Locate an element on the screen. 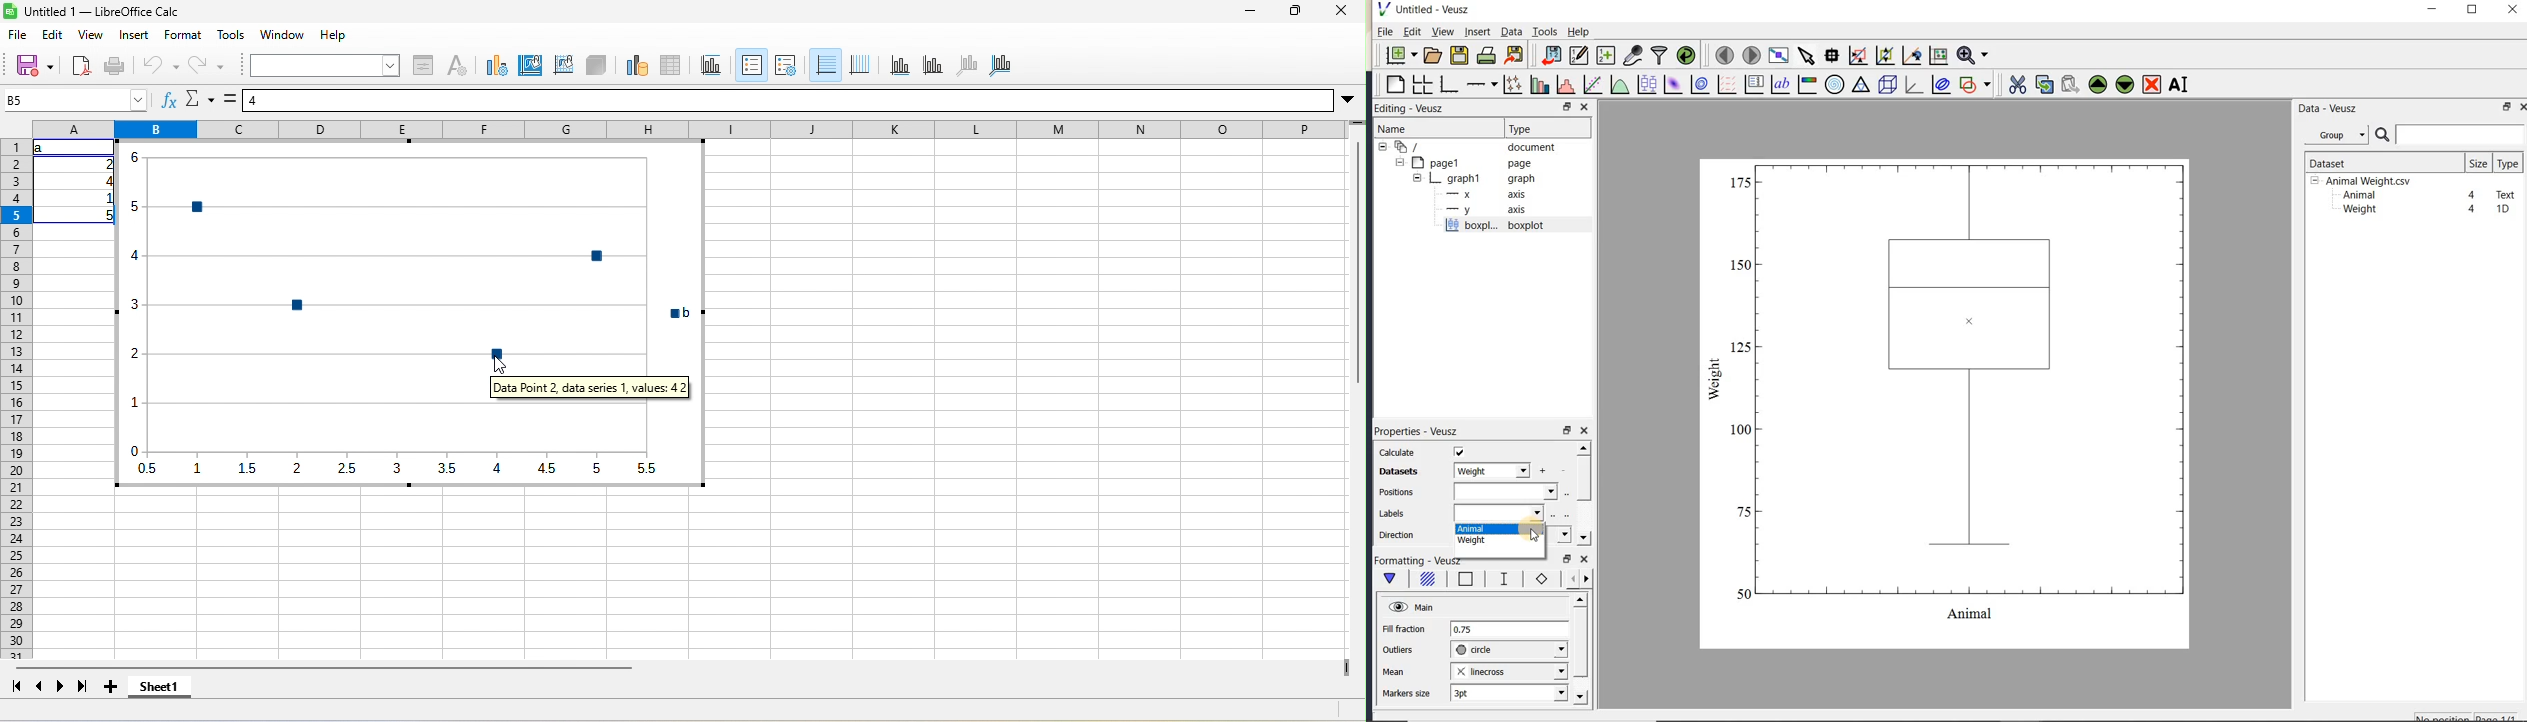 The width and height of the screenshot is (2548, 728). 3d graph is located at coordinates (1912, 84).